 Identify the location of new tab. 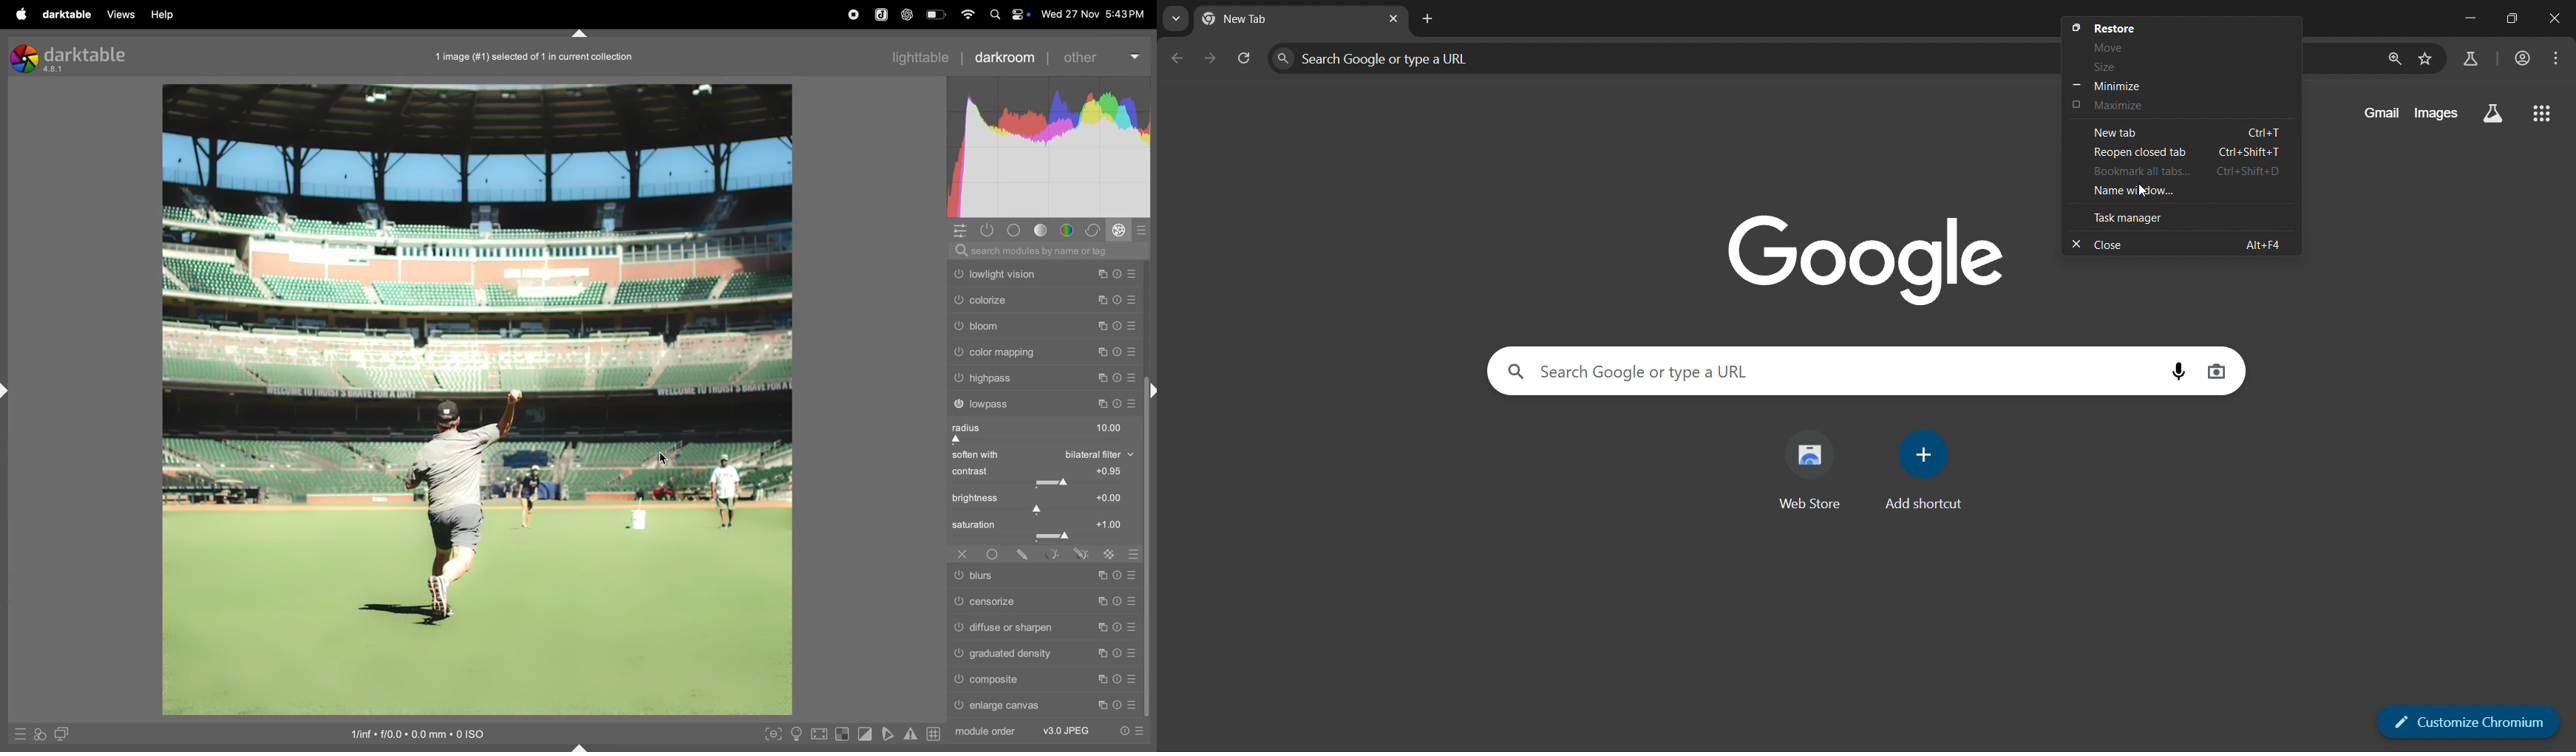
(1429, 19).